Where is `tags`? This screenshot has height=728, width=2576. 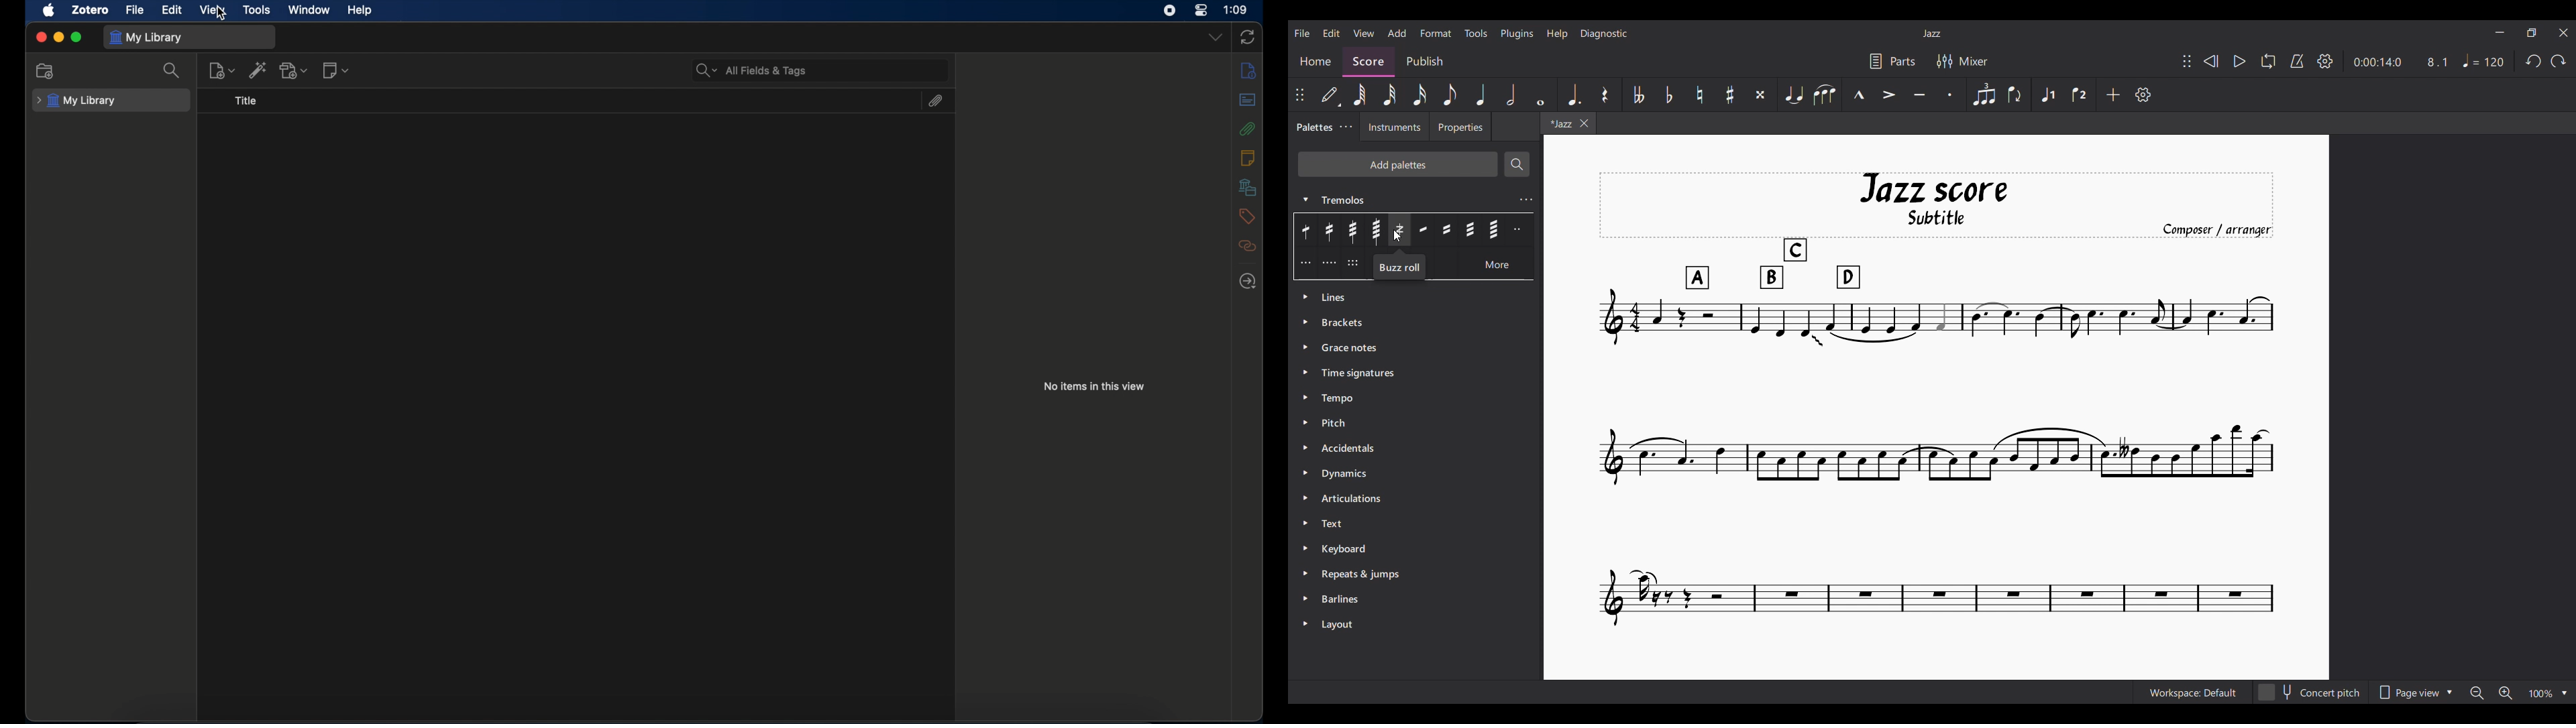
tags is located at coordinates (1246, 215).